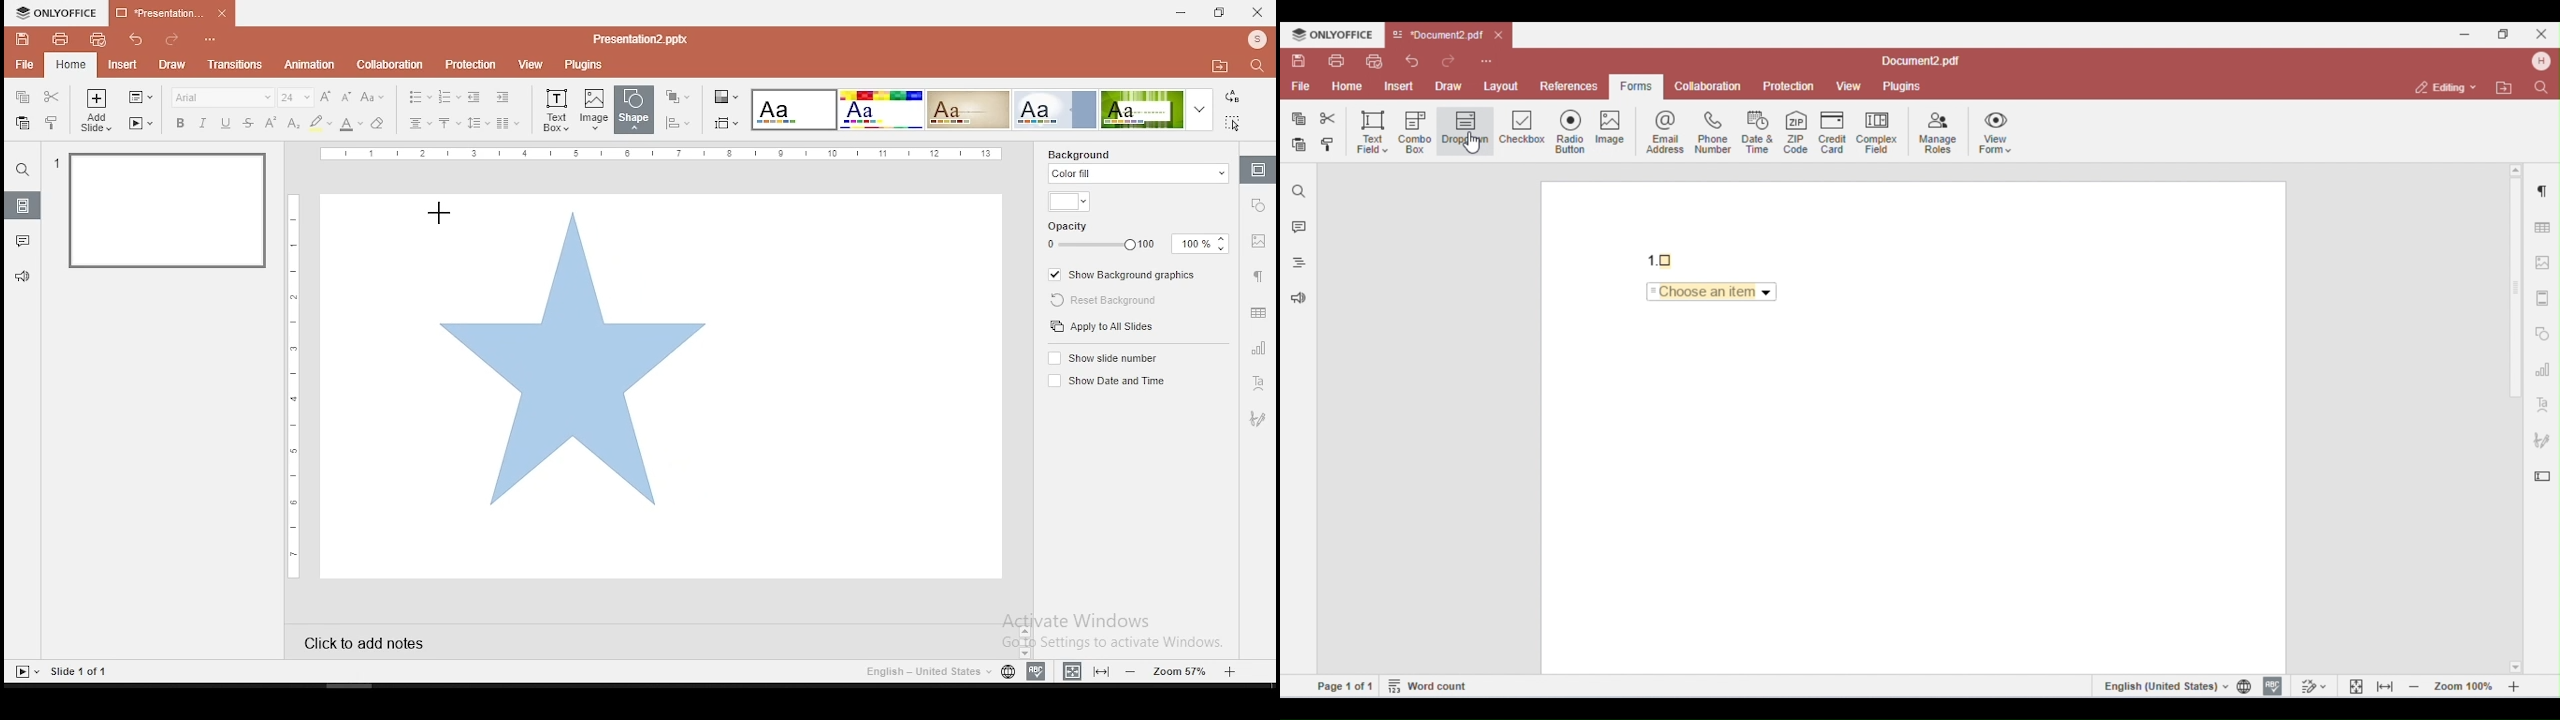  I want to click on plugins, so click(584, 66).